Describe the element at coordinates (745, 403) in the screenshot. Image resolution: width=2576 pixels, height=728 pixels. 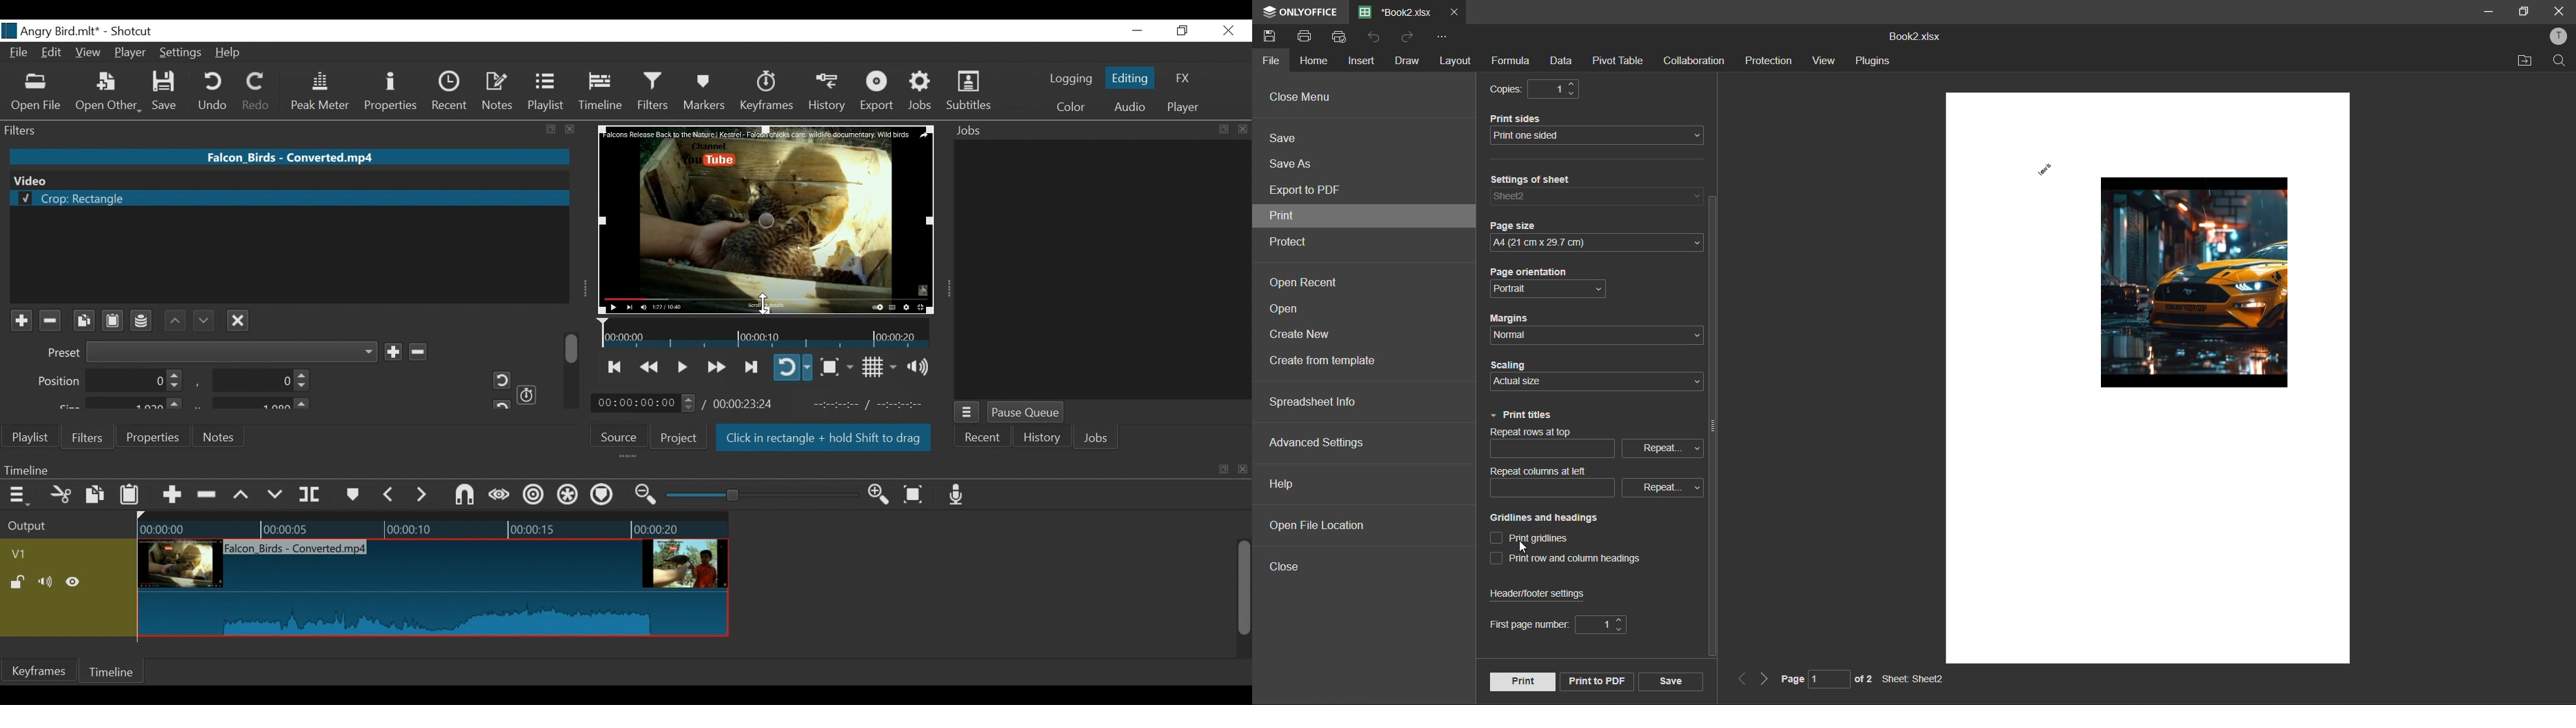
I see `Total Duration` at that location.